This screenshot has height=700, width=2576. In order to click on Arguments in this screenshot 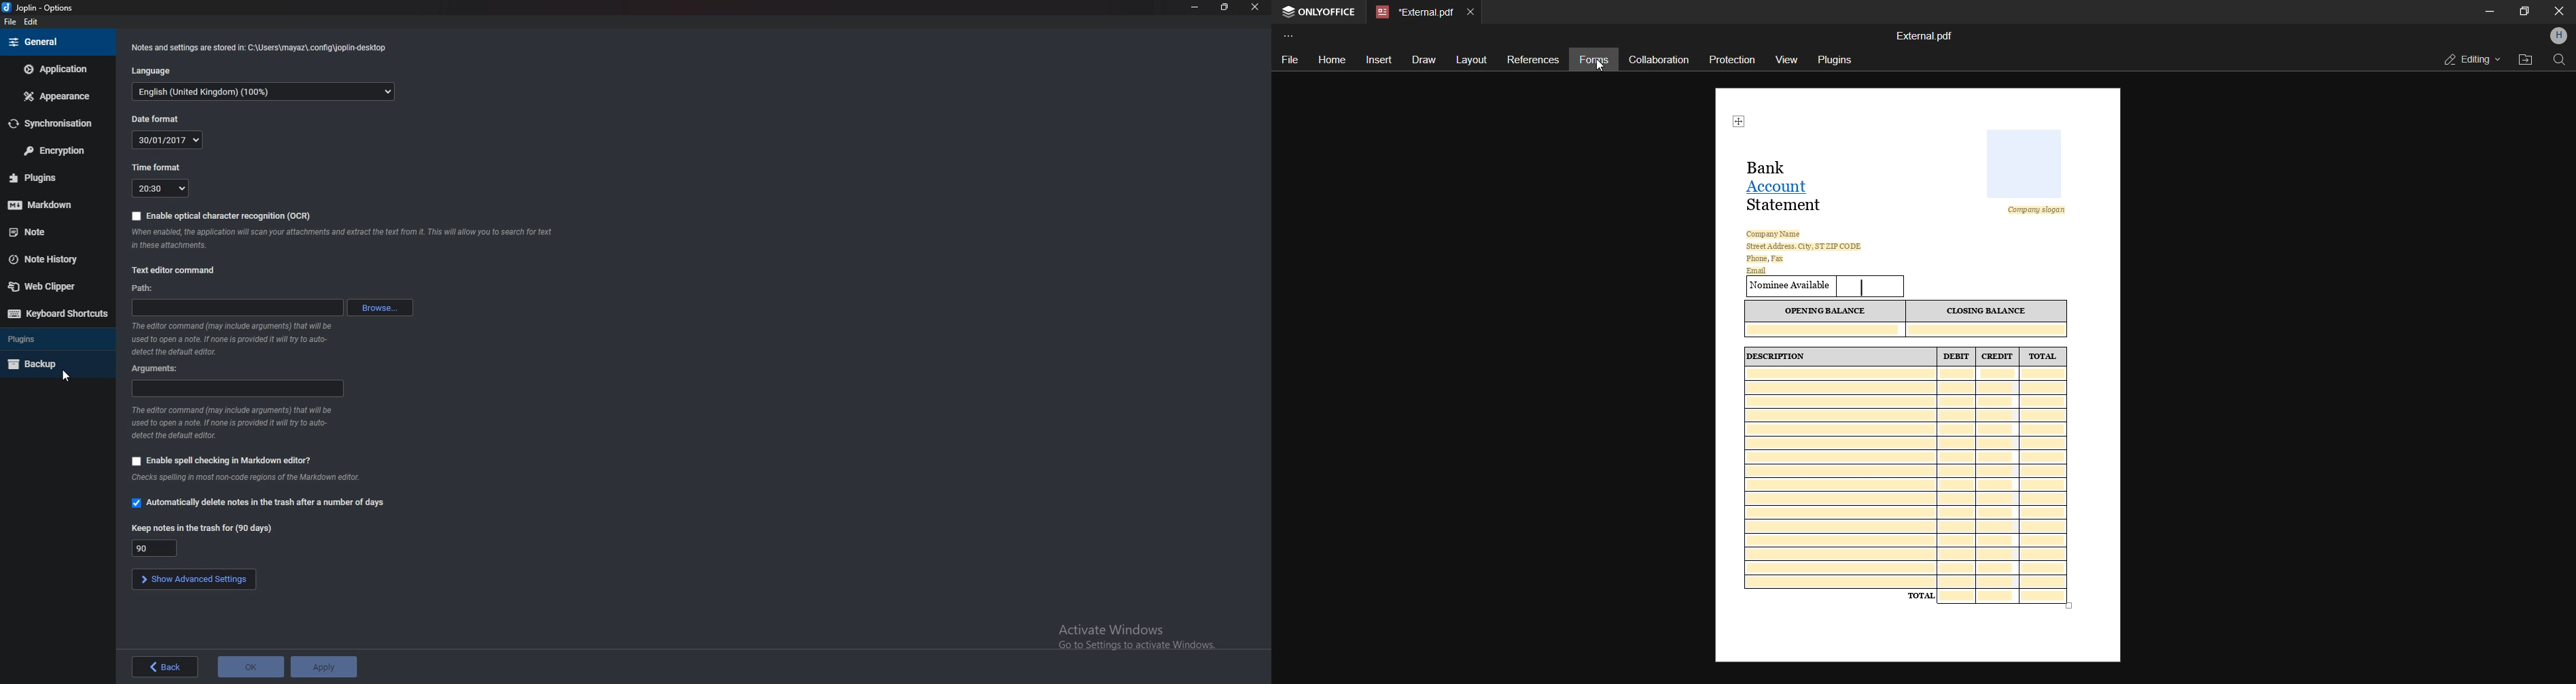, I will do `click(160, 367)`.